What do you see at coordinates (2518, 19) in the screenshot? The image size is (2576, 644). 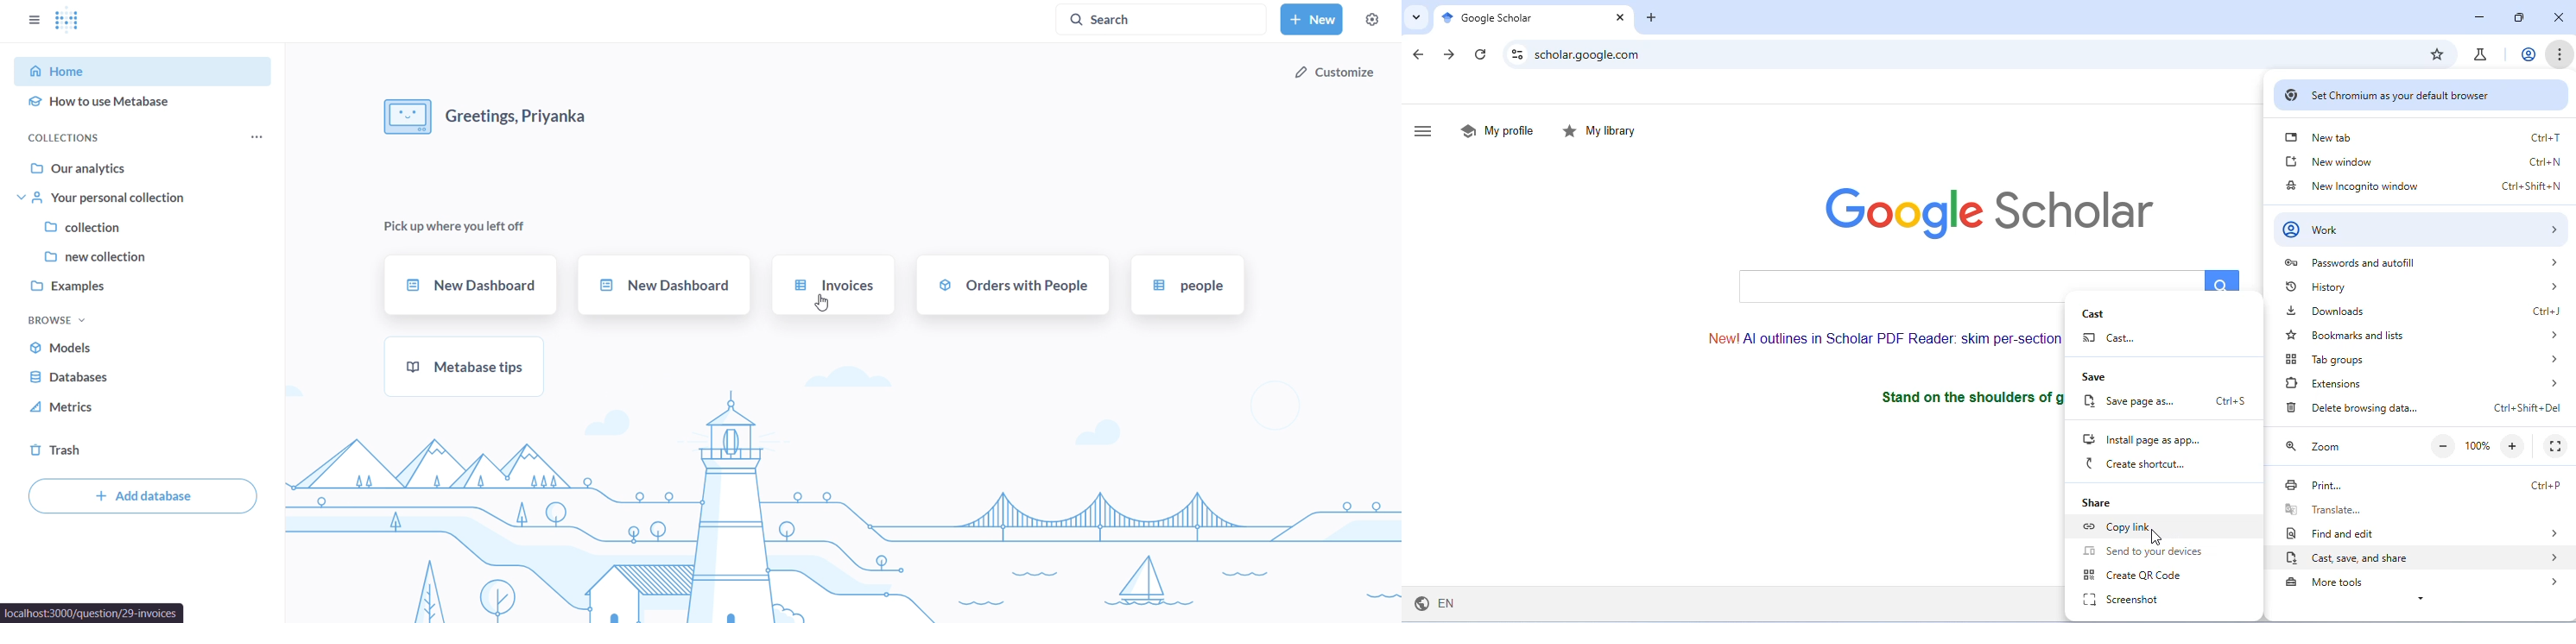 I see `maximize` at bounding box center [2518, 19].